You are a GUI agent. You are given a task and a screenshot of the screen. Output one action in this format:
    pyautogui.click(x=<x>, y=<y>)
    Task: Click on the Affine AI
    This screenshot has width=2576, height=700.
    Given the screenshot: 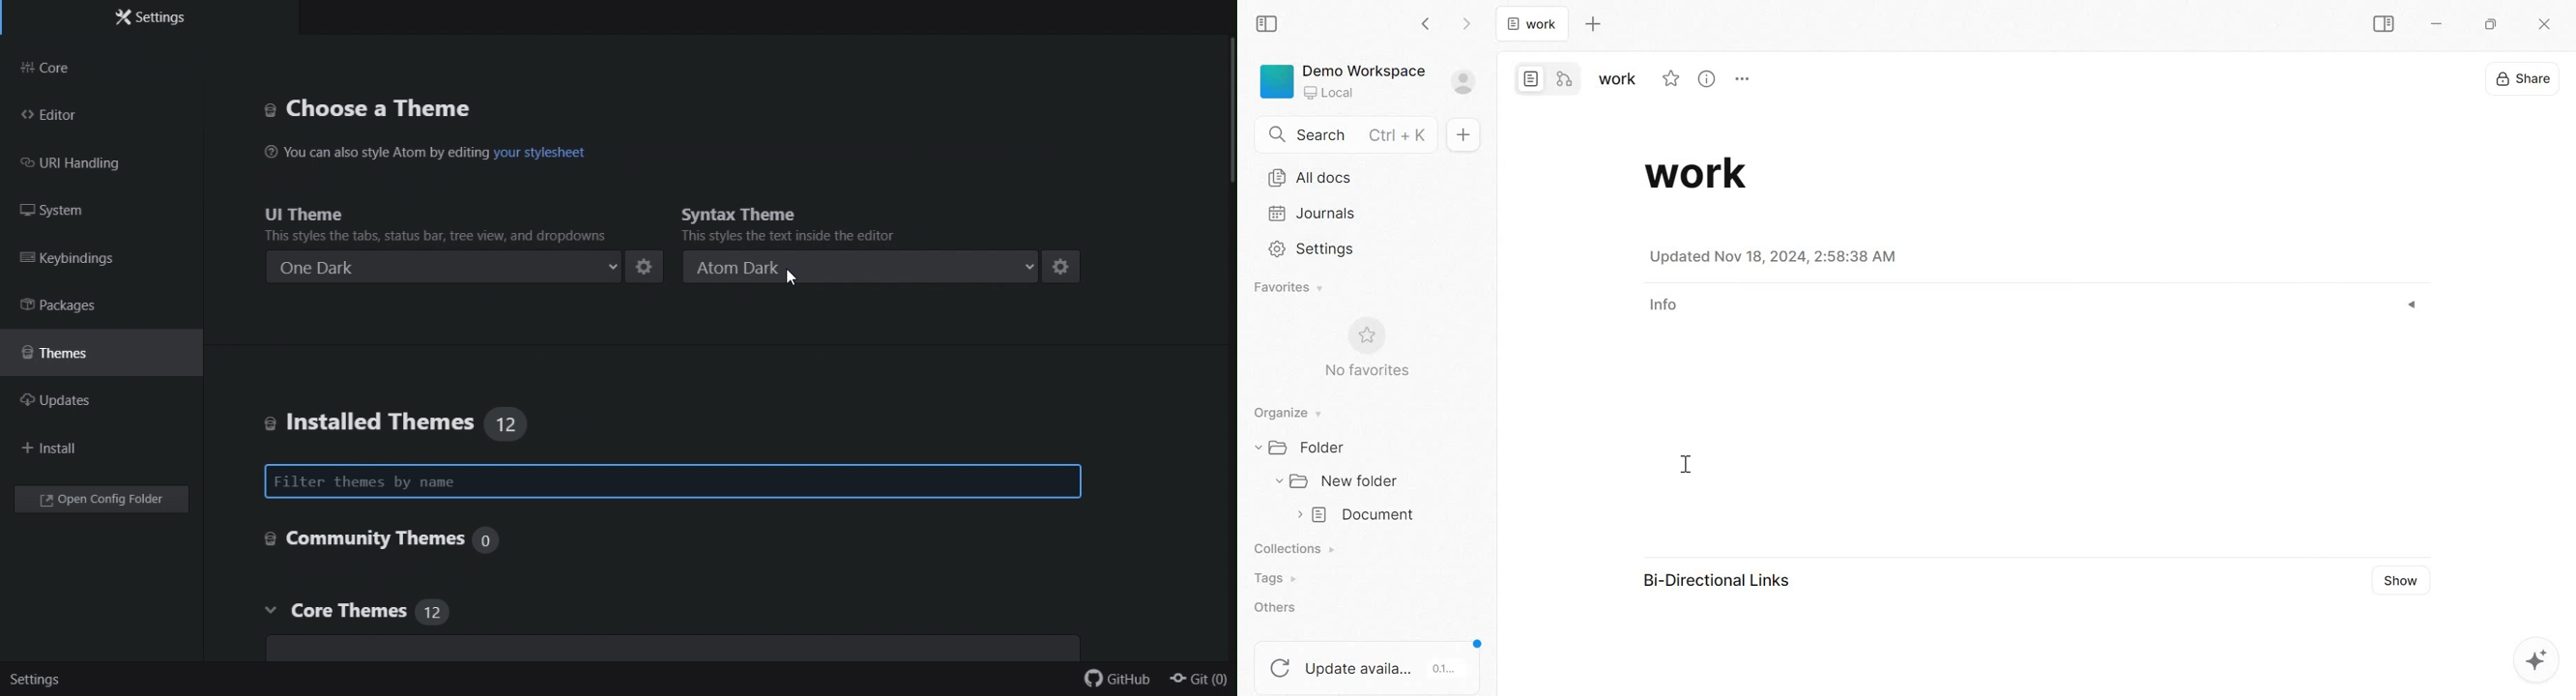 What is the action you would take?
    pyautogui.click(x=2535, y=659)
    